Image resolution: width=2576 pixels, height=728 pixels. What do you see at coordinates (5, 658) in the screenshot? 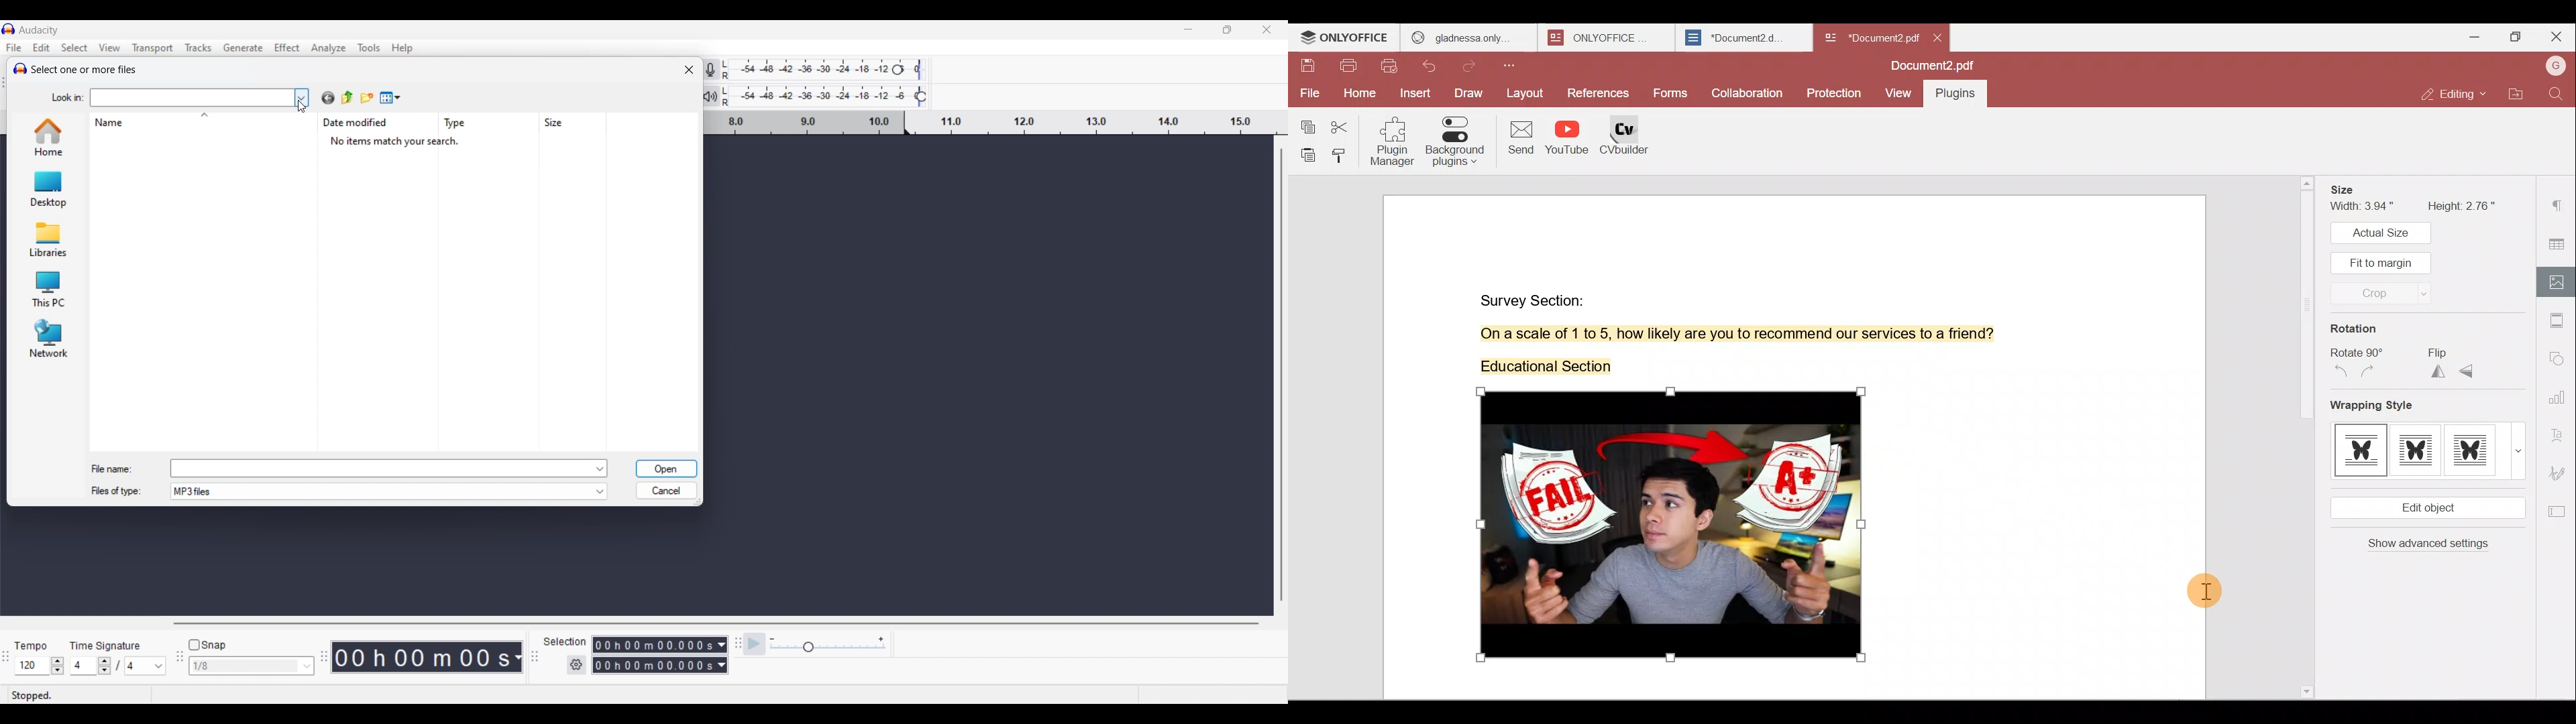
I see `signature time tool bar` at bounding box center [5, 658].